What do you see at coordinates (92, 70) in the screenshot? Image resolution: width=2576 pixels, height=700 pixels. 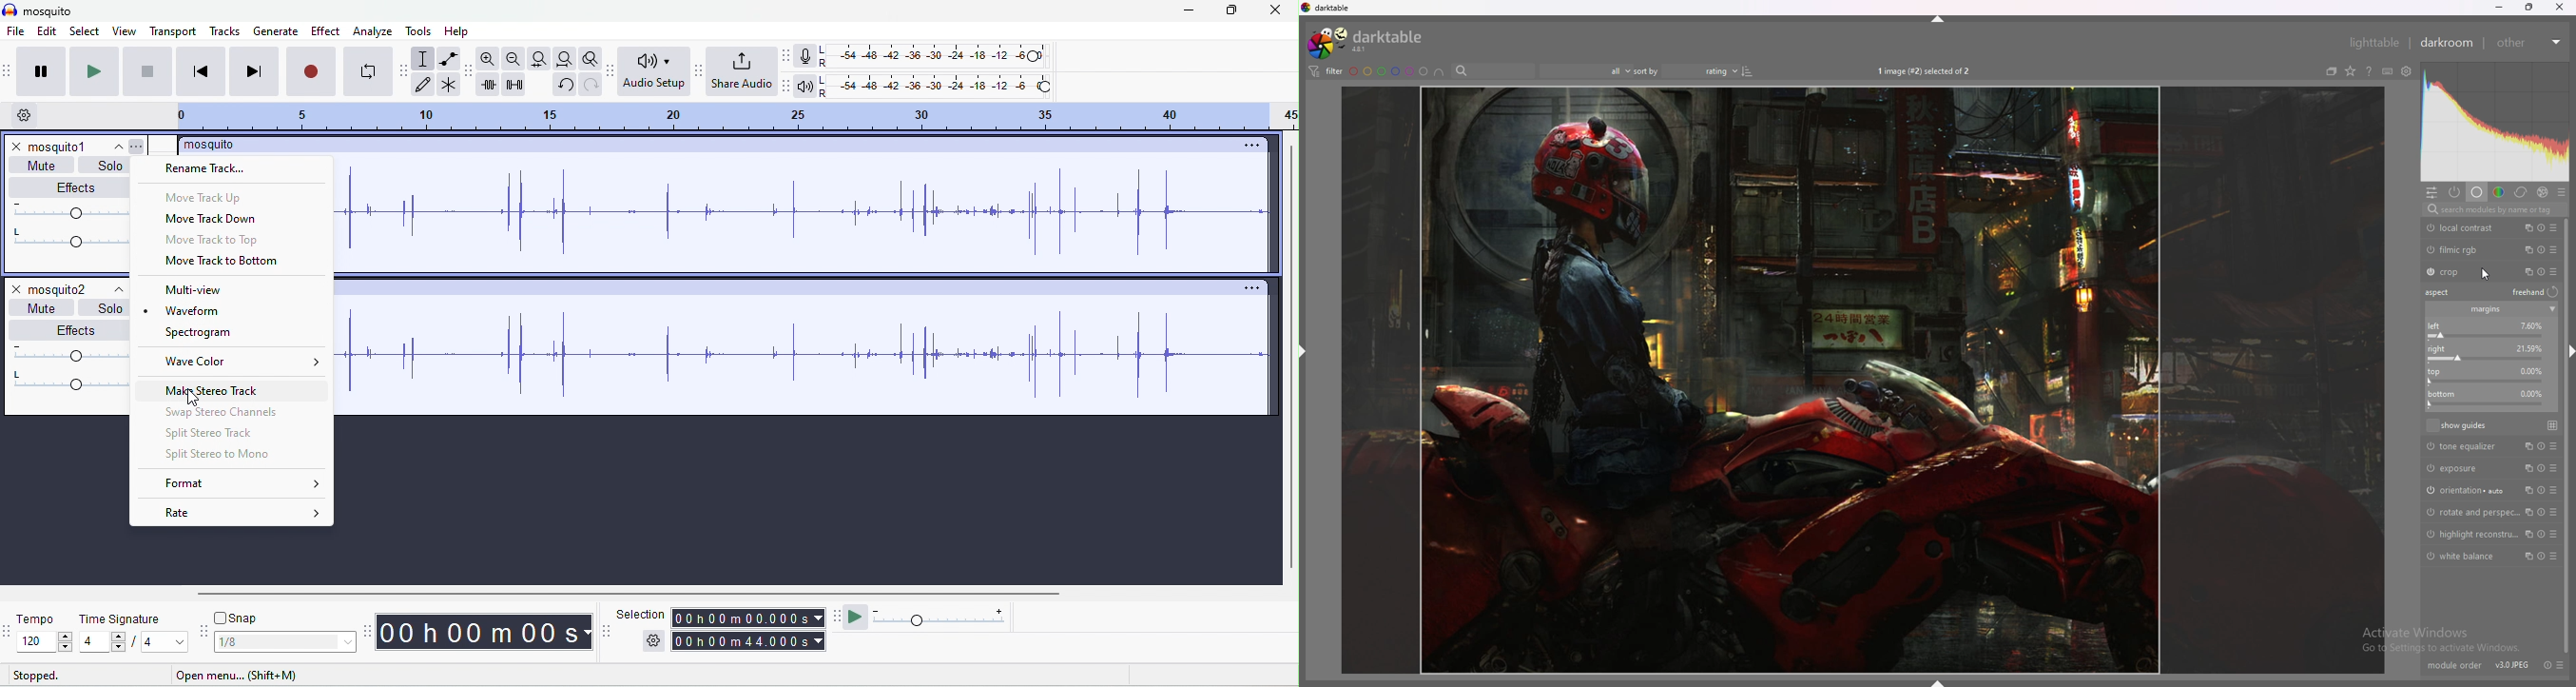 I see `play` at bounding box center [92, 70].